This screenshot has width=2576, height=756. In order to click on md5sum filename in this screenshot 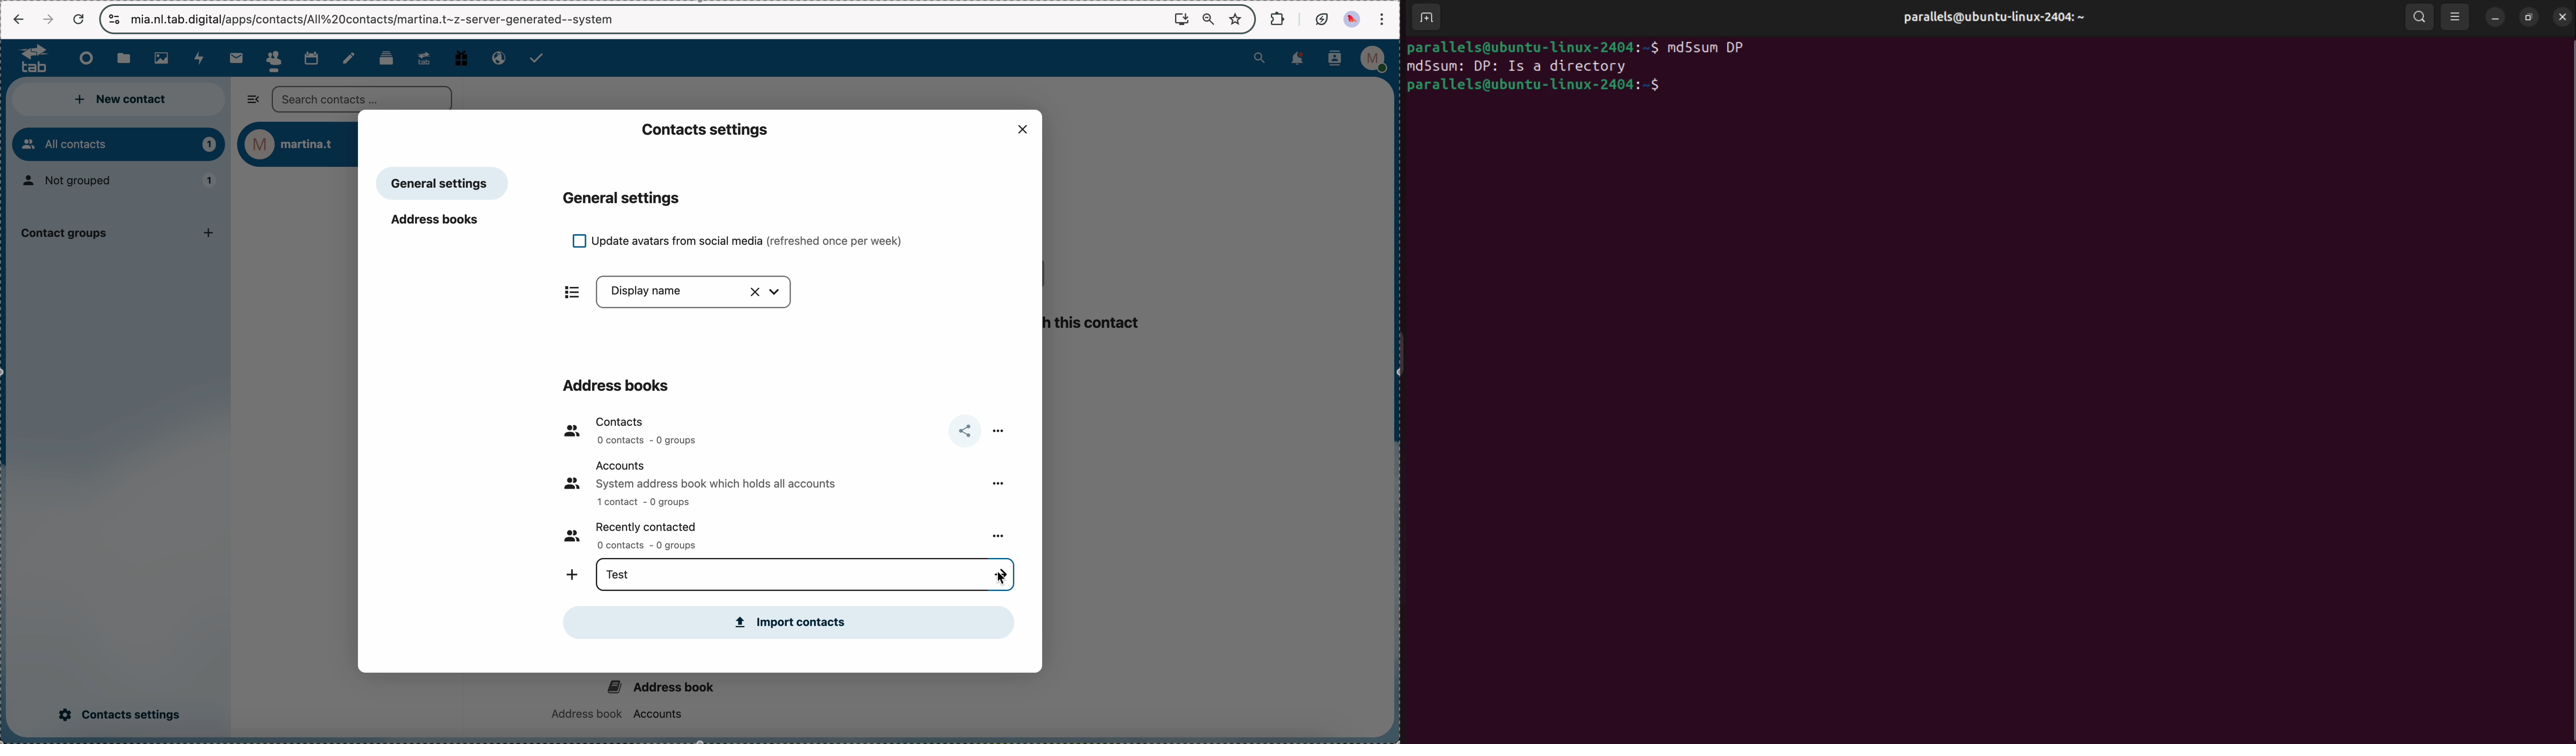, I will do `click(1716, 48)`.